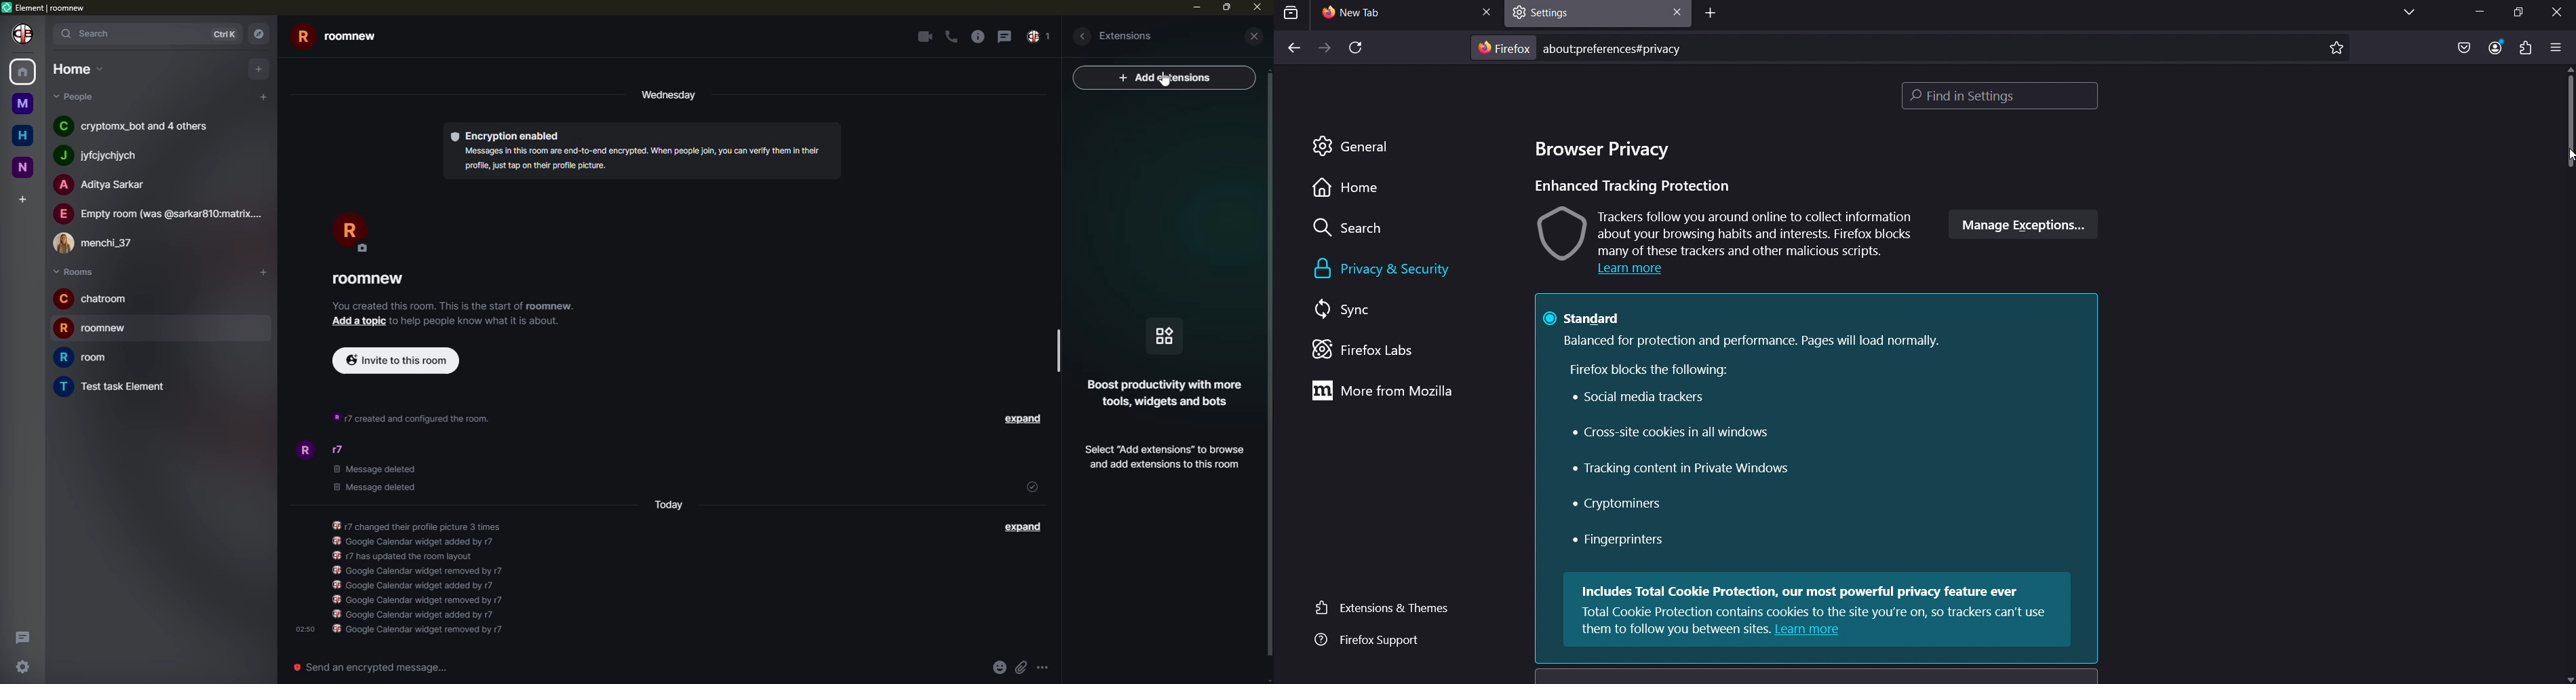  I want to click on profile, so click(351, 231).